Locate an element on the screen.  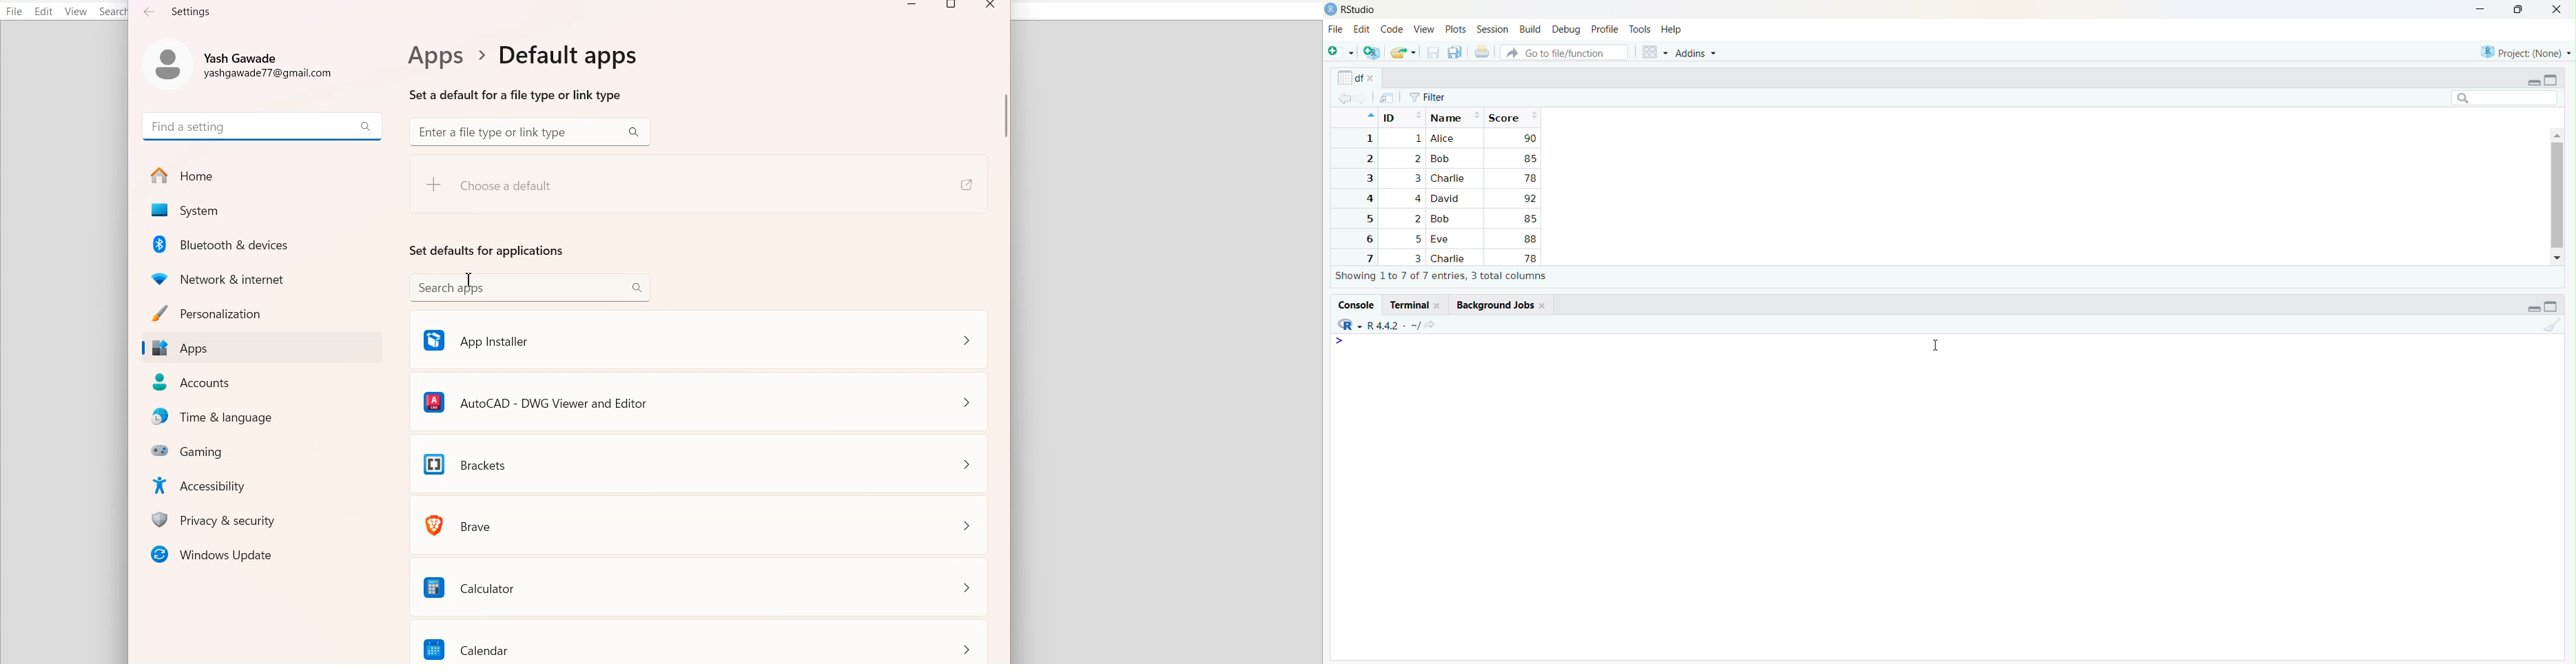
scroll up is located at coordinates (2557, 134).